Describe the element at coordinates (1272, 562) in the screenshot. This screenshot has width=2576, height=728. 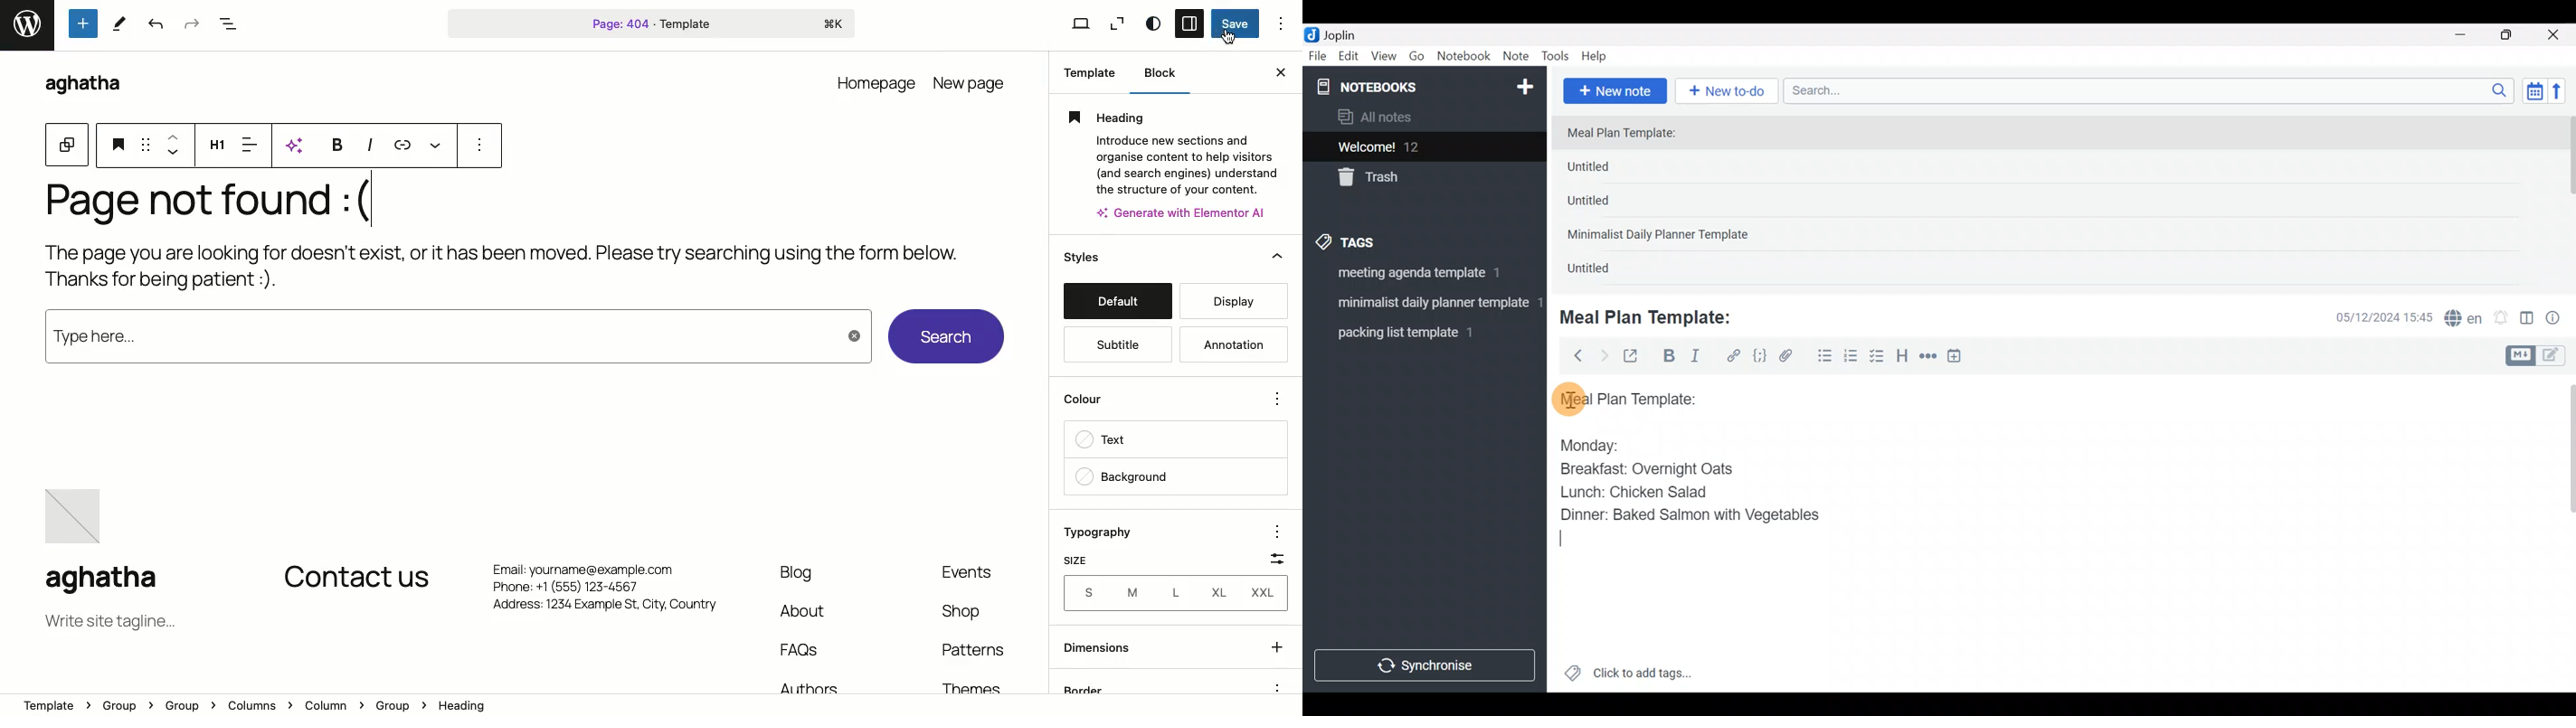
I see `Scale` at that location.